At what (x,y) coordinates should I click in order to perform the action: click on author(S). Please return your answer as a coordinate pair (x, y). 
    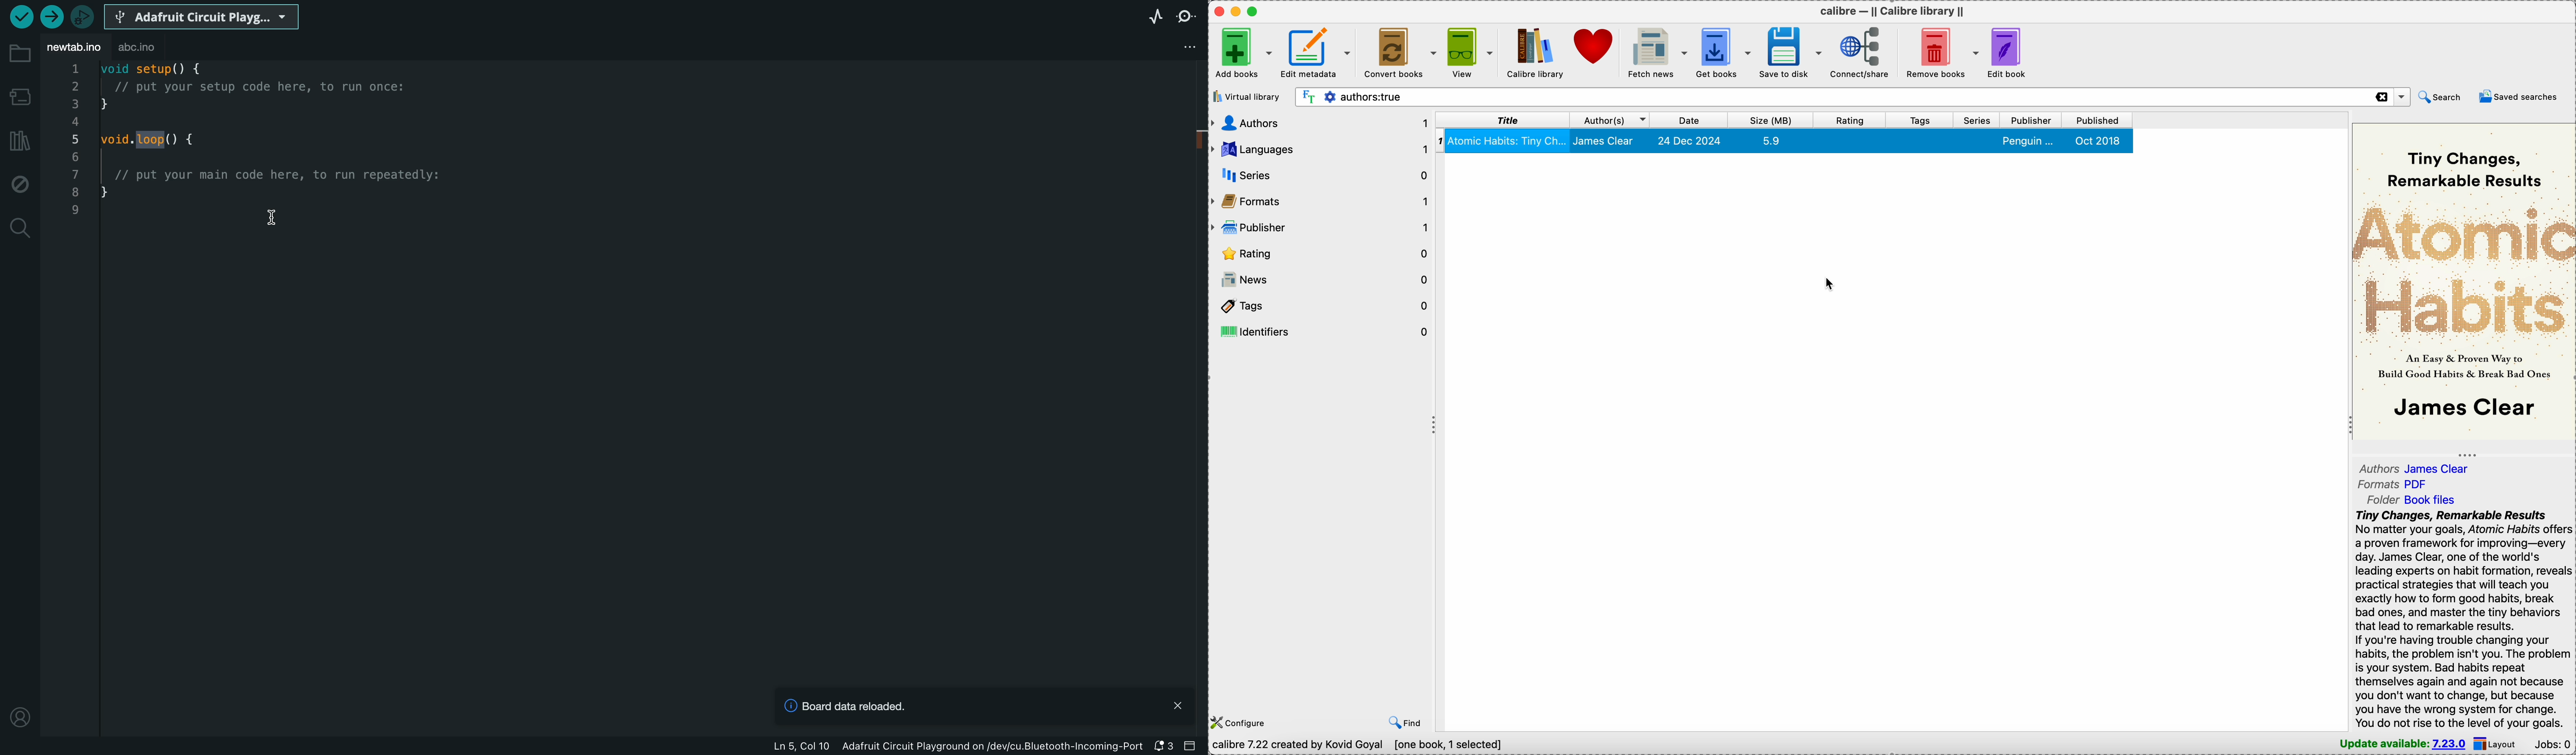
    Looking at the image, I should click on (1609, 120).